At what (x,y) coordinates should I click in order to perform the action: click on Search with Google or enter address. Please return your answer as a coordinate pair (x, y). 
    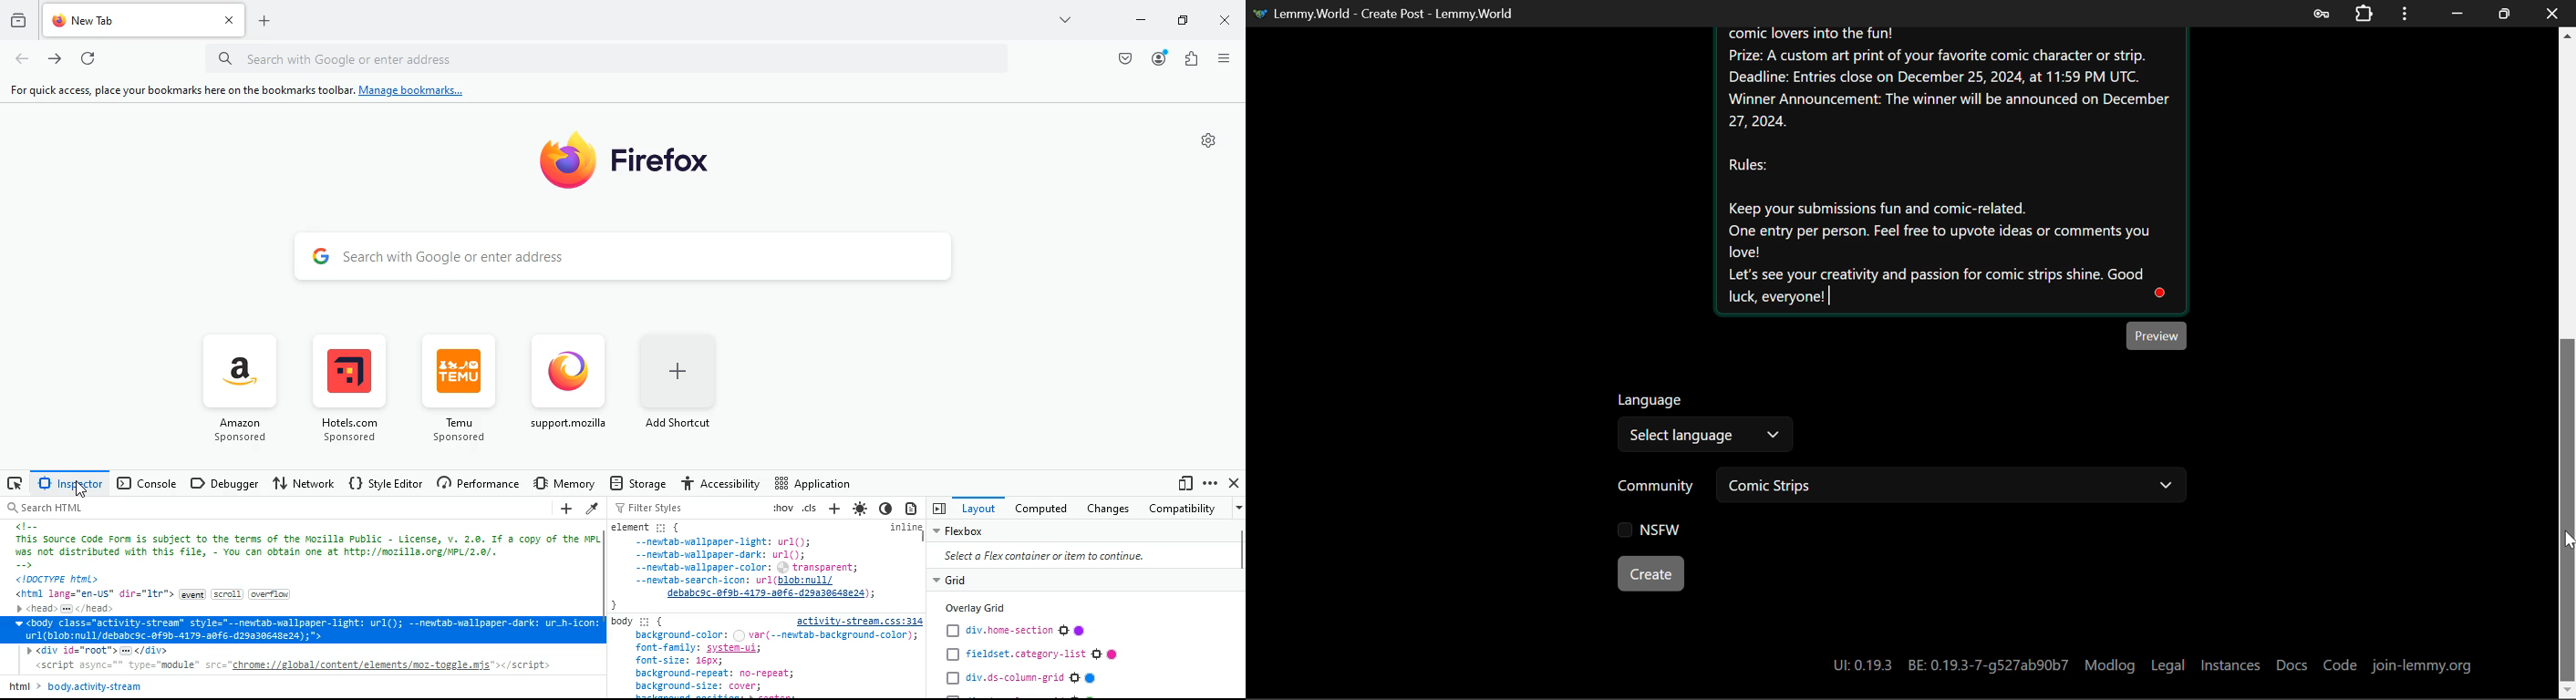
    Looking at the image, I should click on (455, 255).